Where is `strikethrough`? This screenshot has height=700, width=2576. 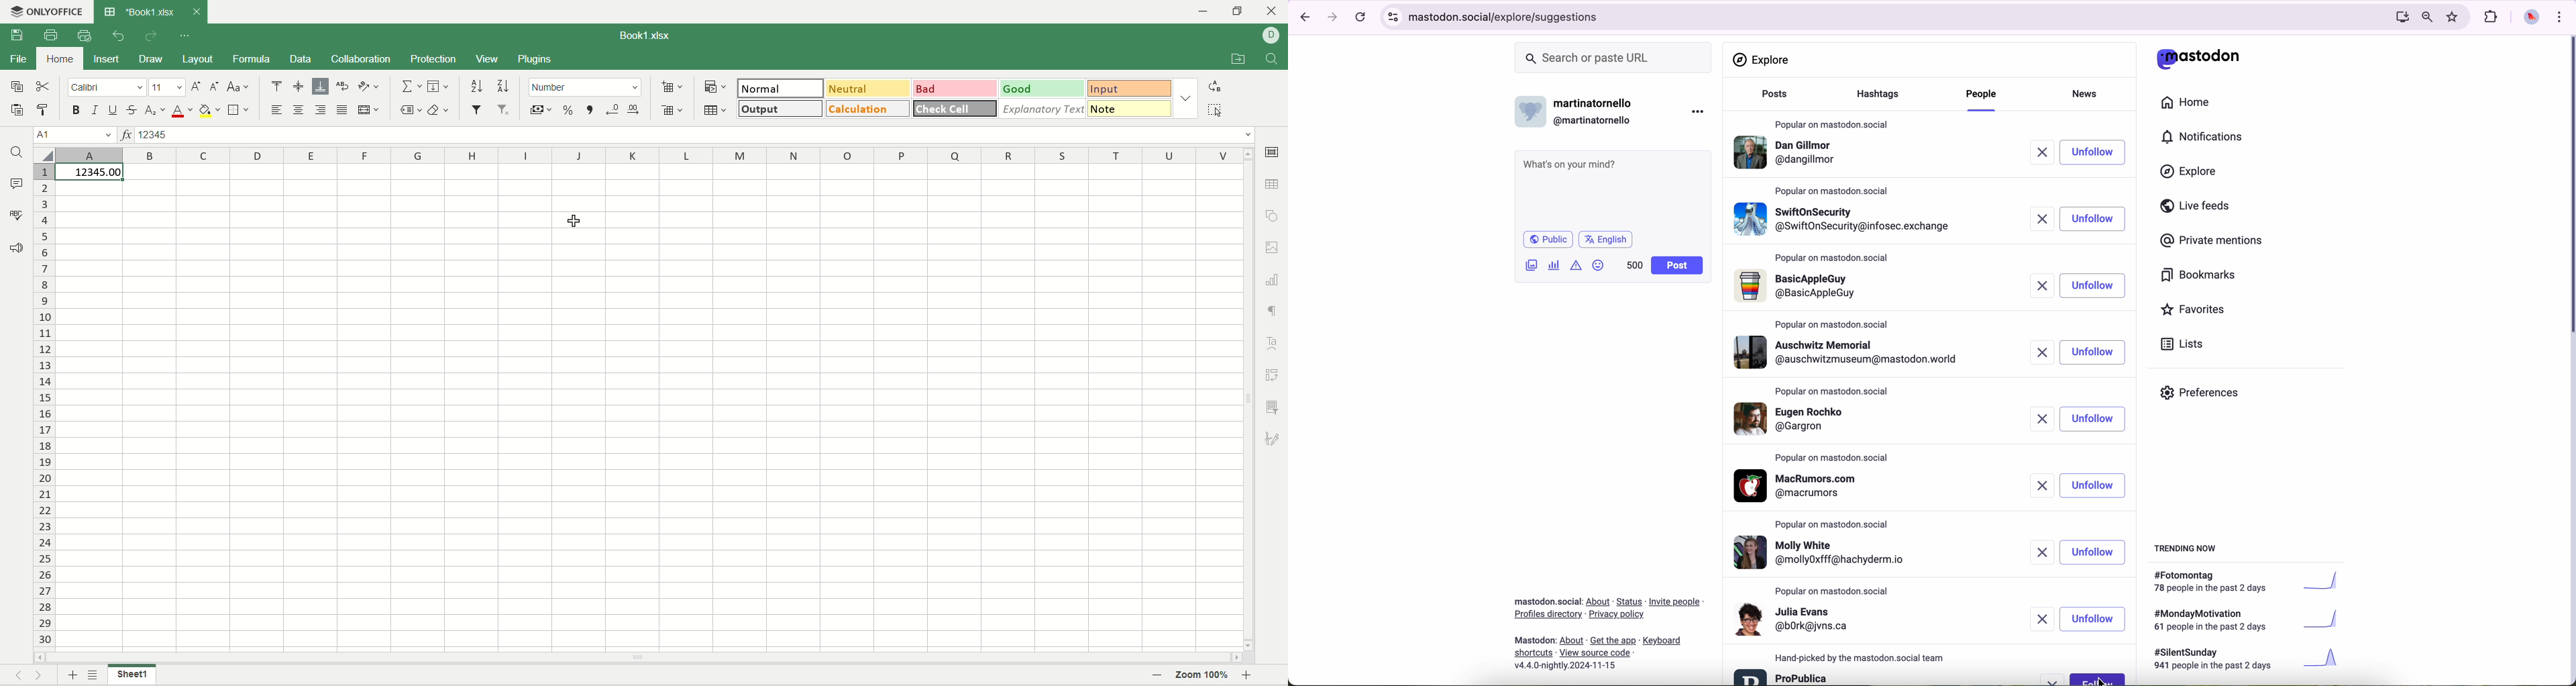 strikethrough is located at coordinates (132, 109).